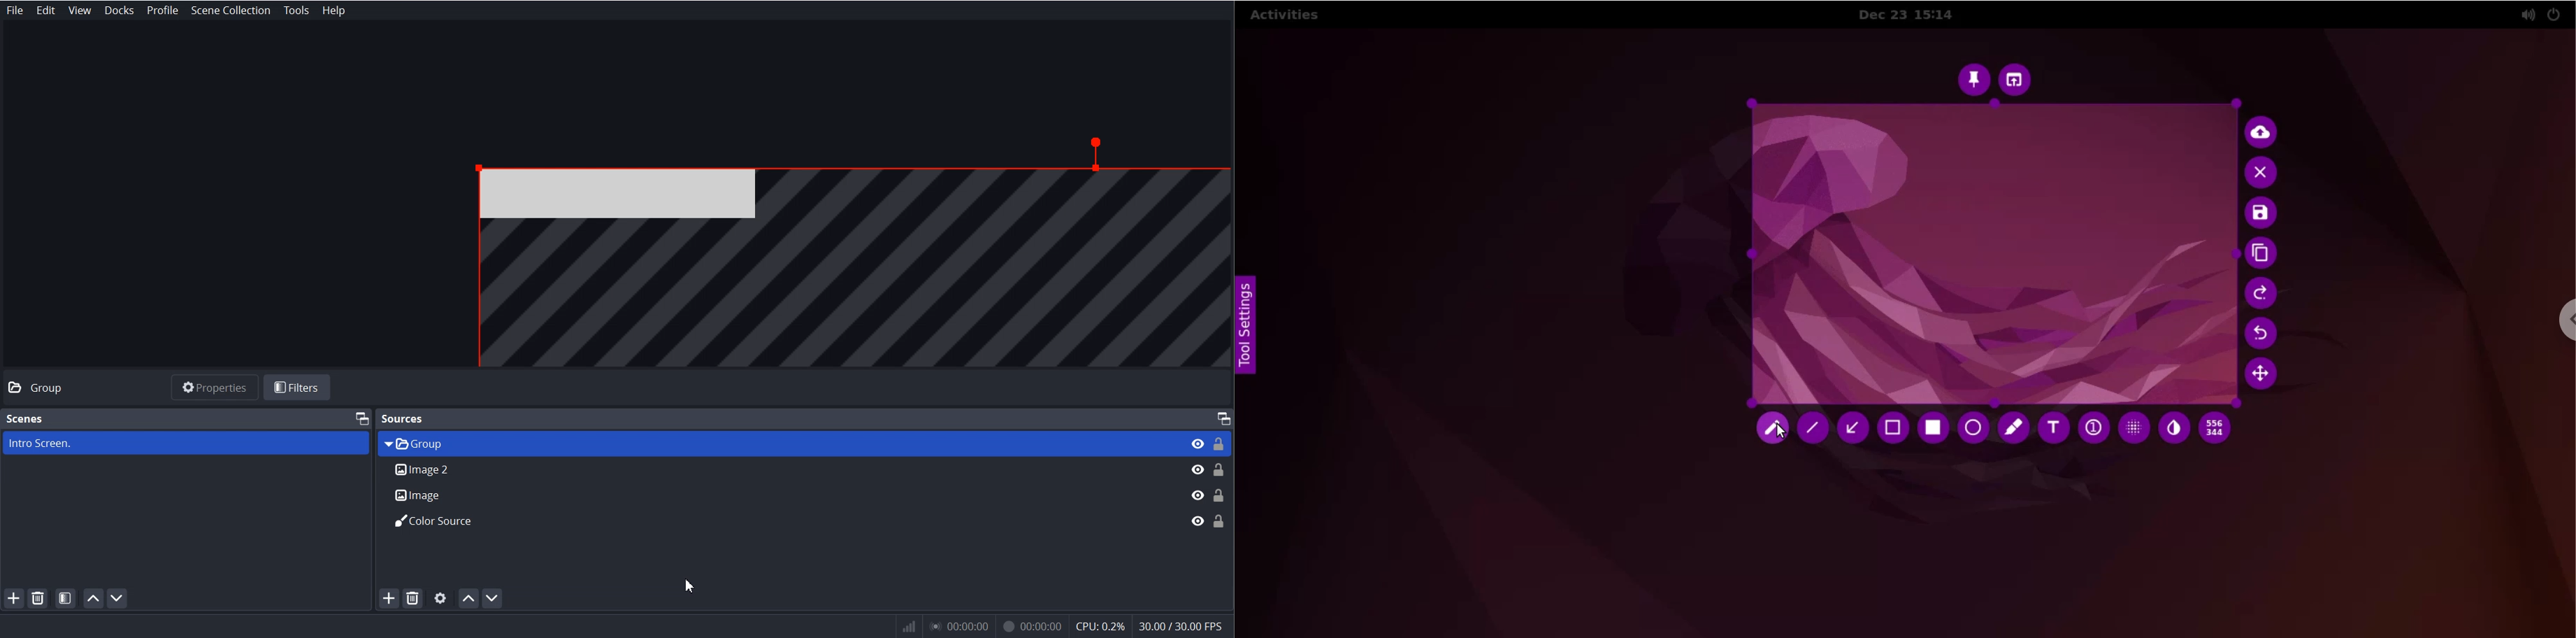 The width and height of the screenshot is (2576, 644). Describe the element at coordinates (469, 598) in the screenshot. I see `Move Source Up` at that location.